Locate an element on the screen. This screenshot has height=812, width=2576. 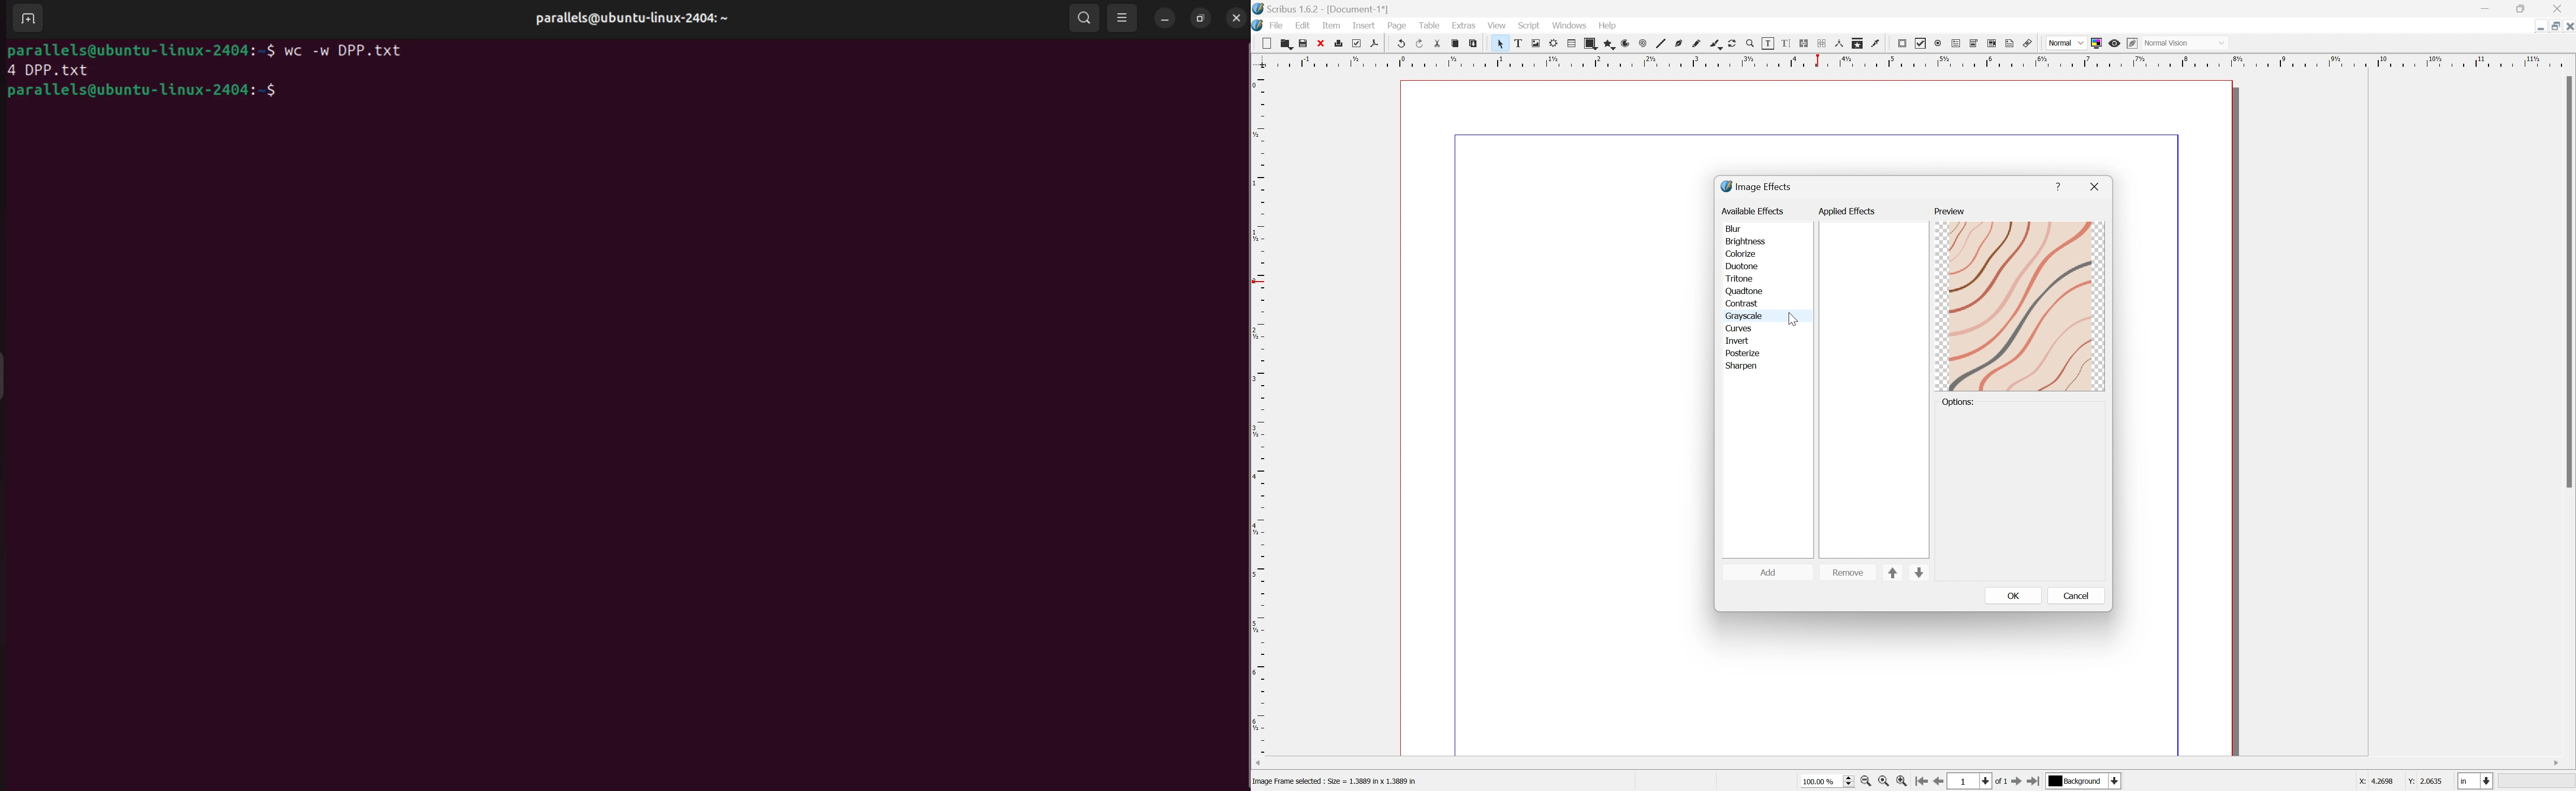
cancel is located at coordinates (2076, 595).